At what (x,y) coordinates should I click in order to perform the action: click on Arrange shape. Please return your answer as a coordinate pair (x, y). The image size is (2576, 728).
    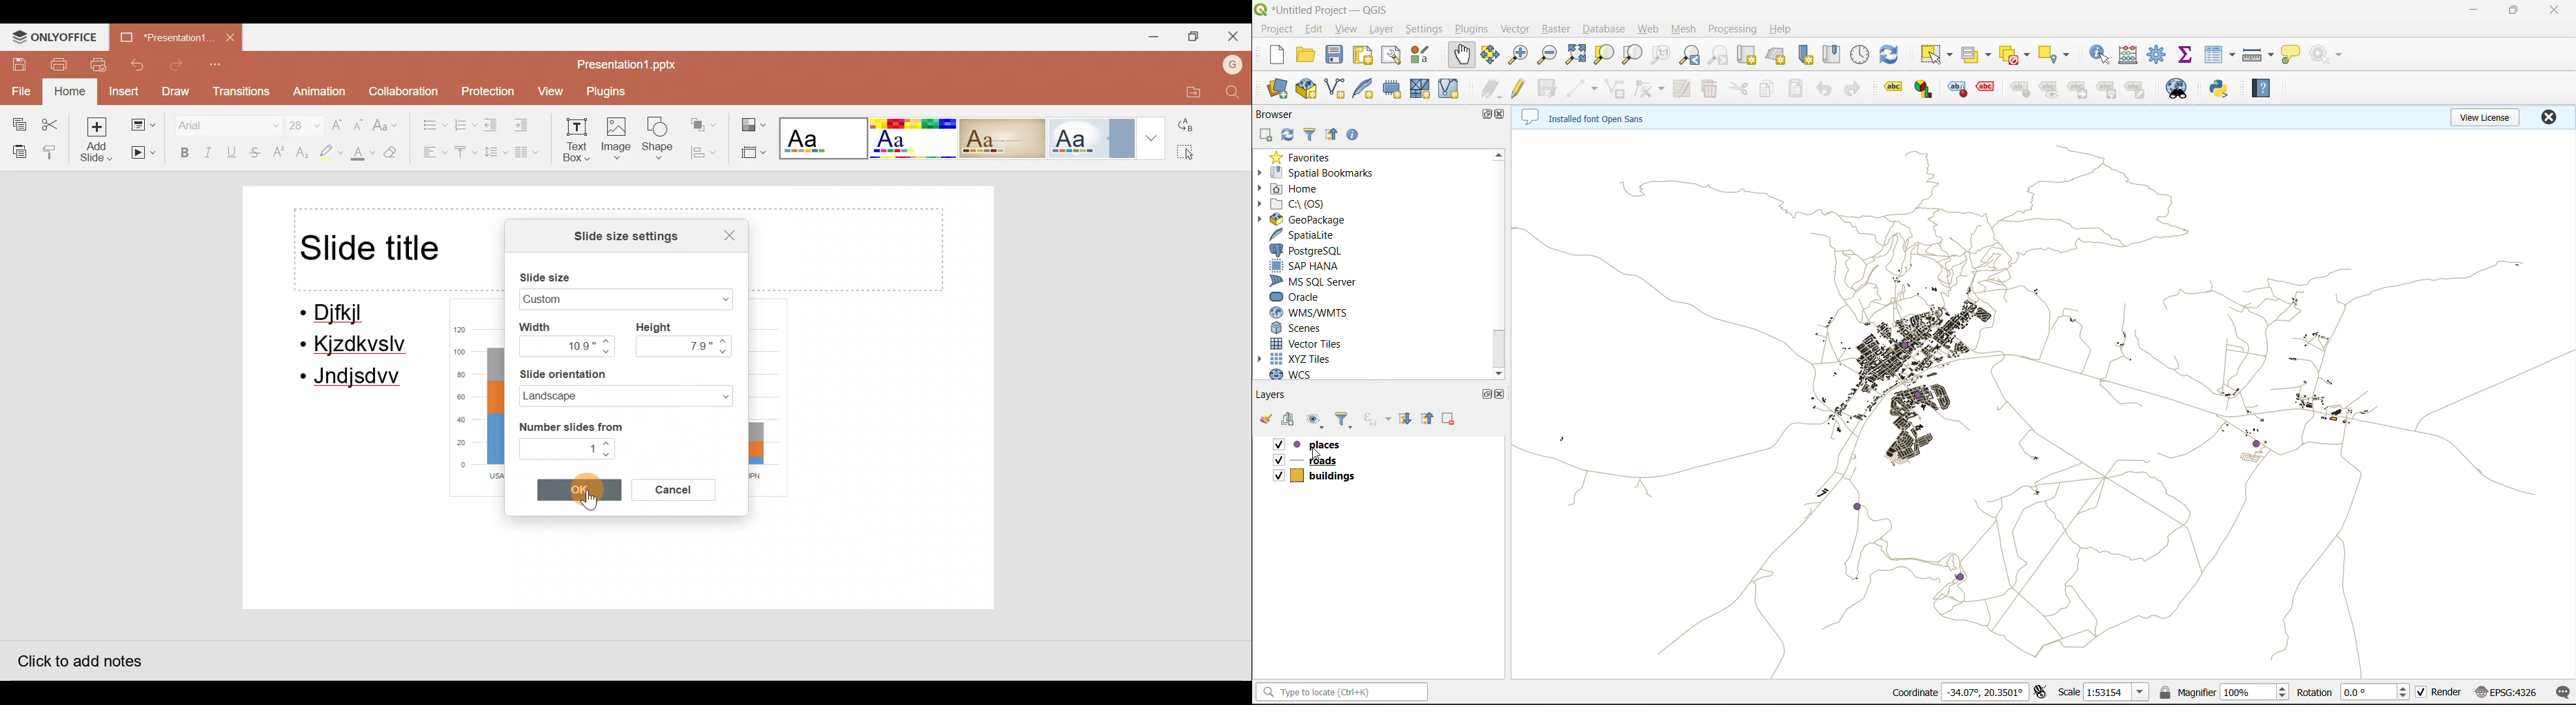
    Looking at the image, I should click on (705, 120).